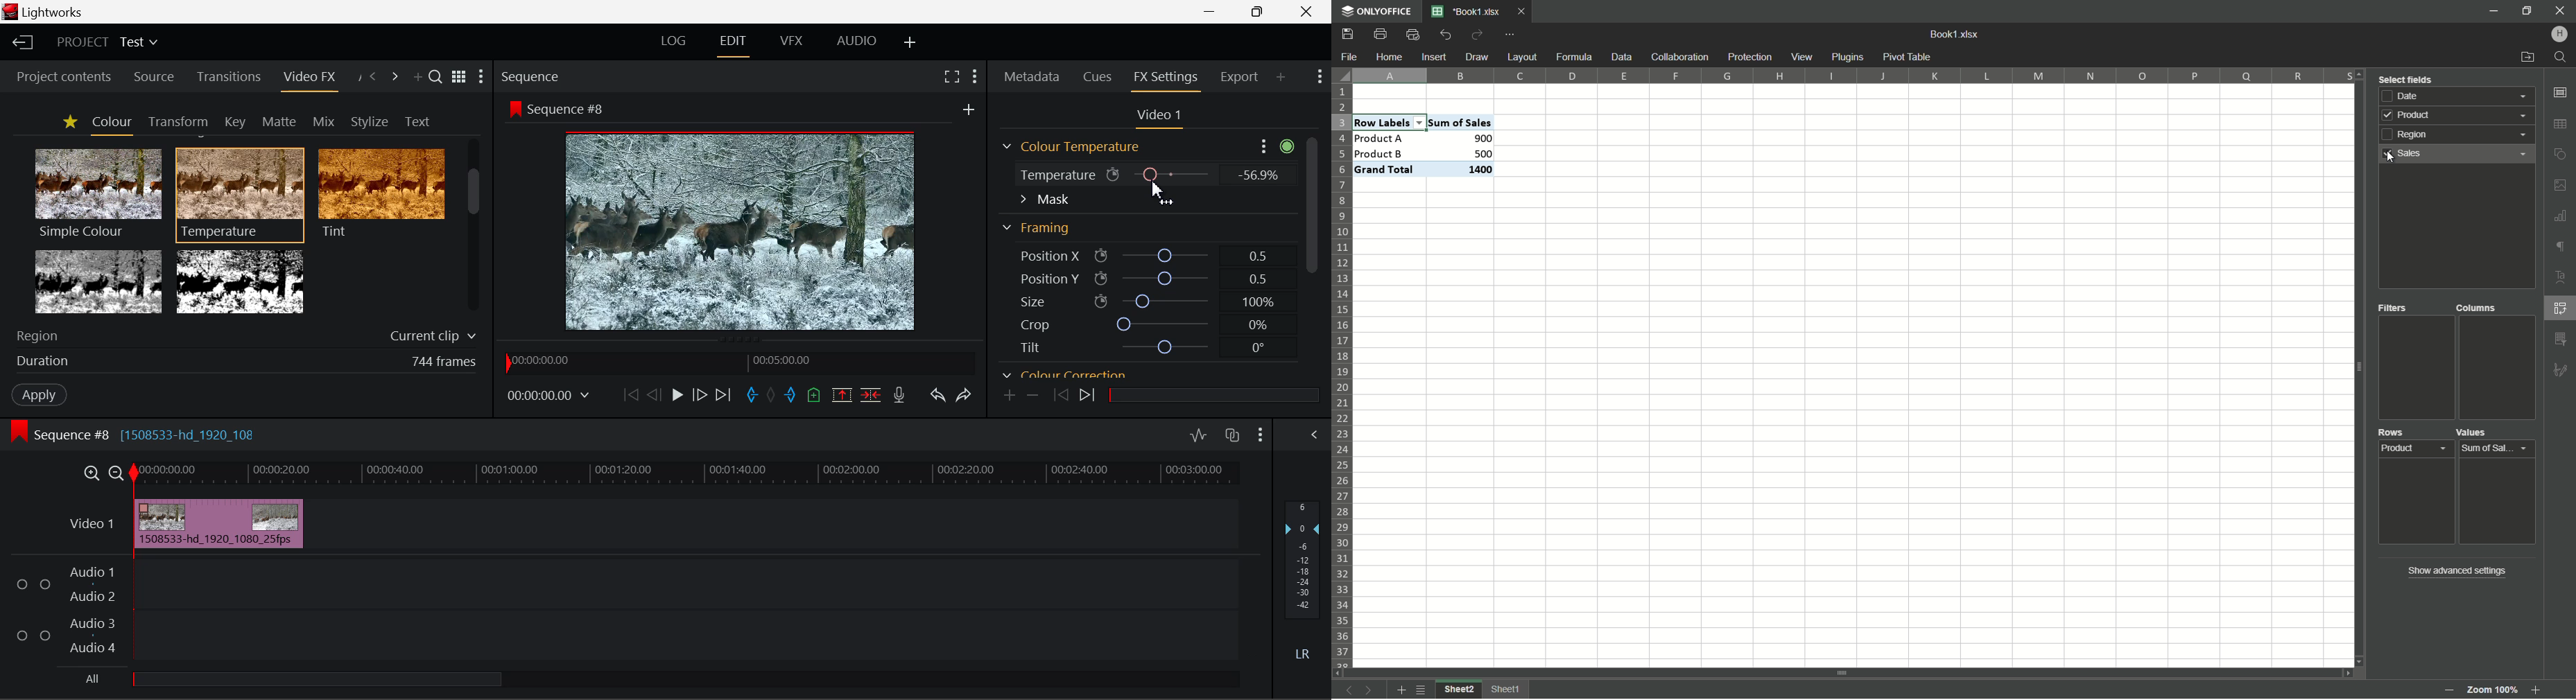 Image resolution: width=2576 pixels, height=700 pixels. What do you see at coordinates (974, 78) in the screenshot?
I see `Show Settings` at bounding box center [974, 78].